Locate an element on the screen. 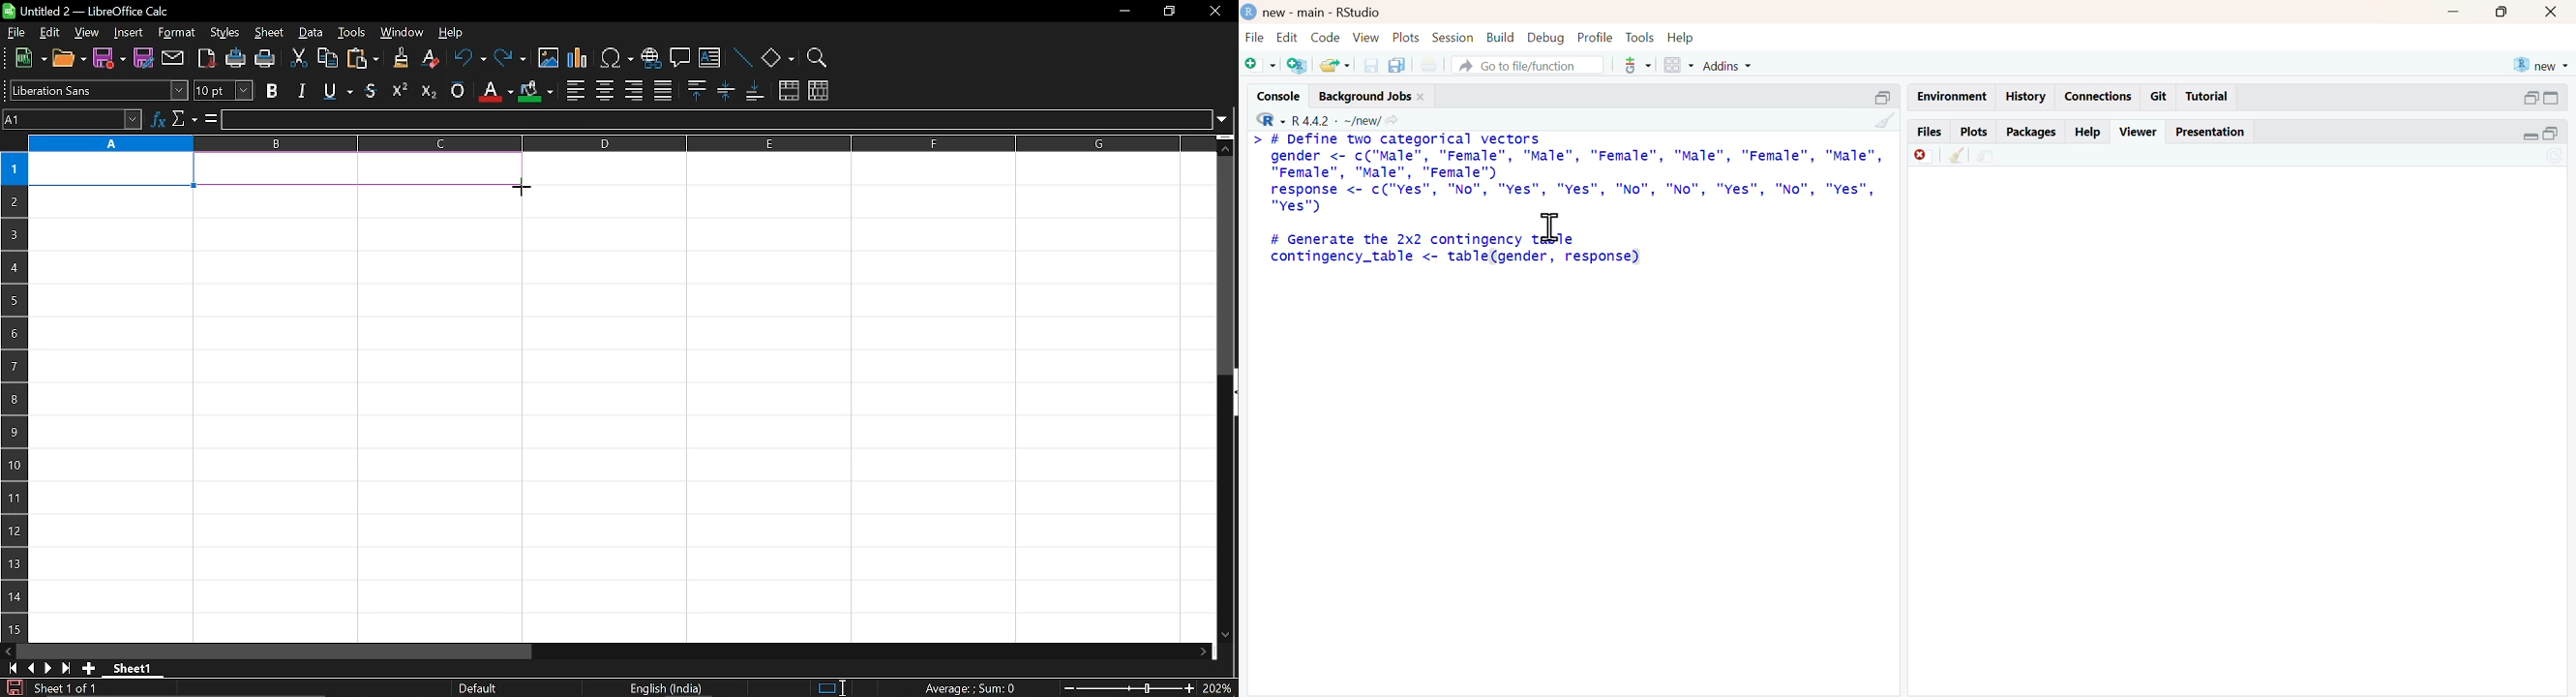 This screenshot has width=2576, height=700. console is located at coordinates (1279, 96).